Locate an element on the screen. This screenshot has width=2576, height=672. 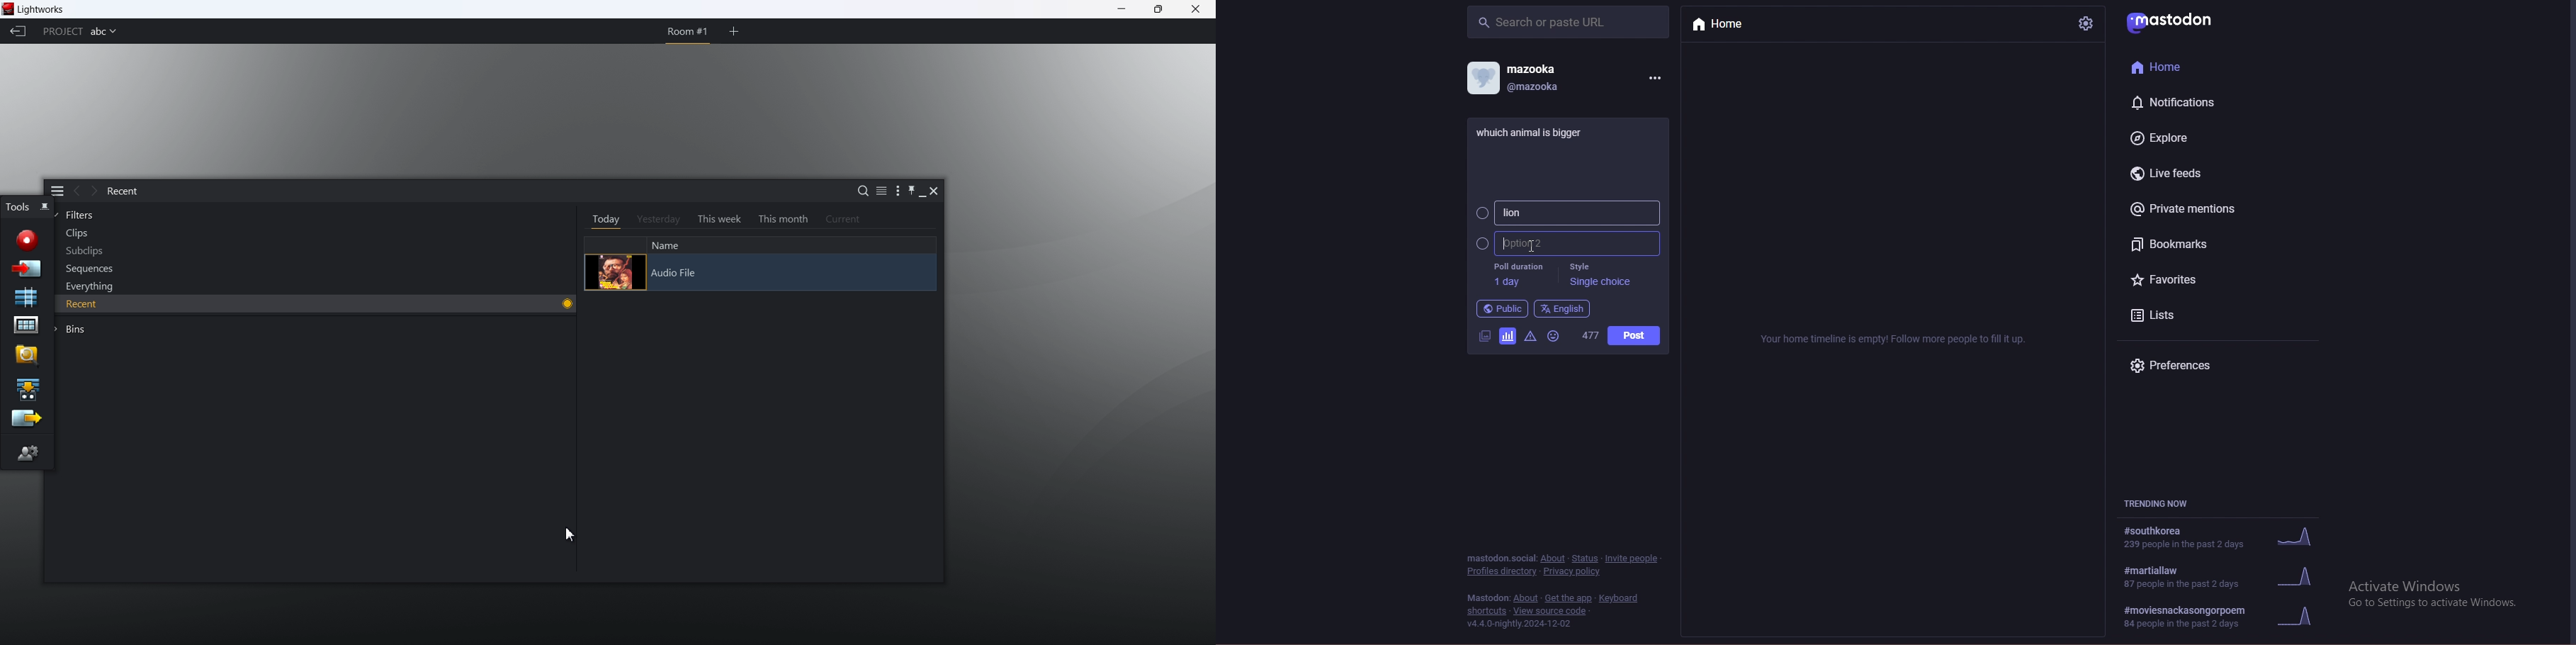
trend is located at coordinates (2224, 536).